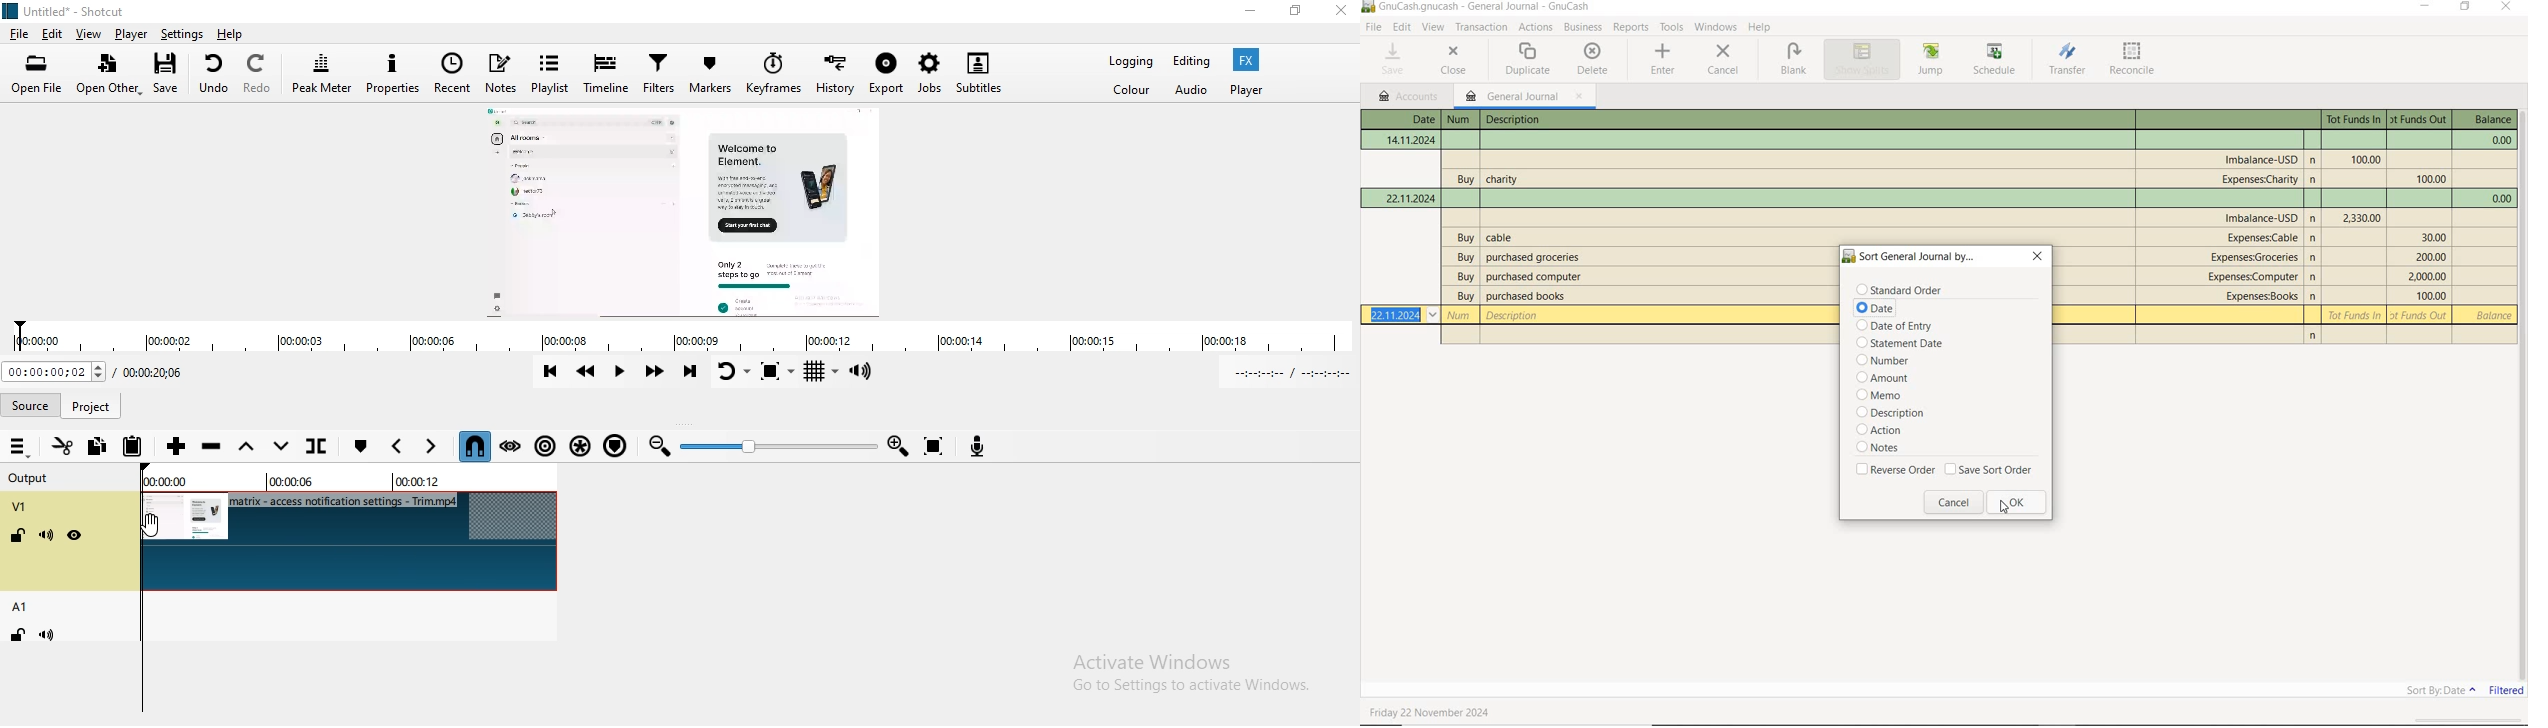 This screenshot has height=728, width=2548. I want to click on buy, so click(1464, 278).